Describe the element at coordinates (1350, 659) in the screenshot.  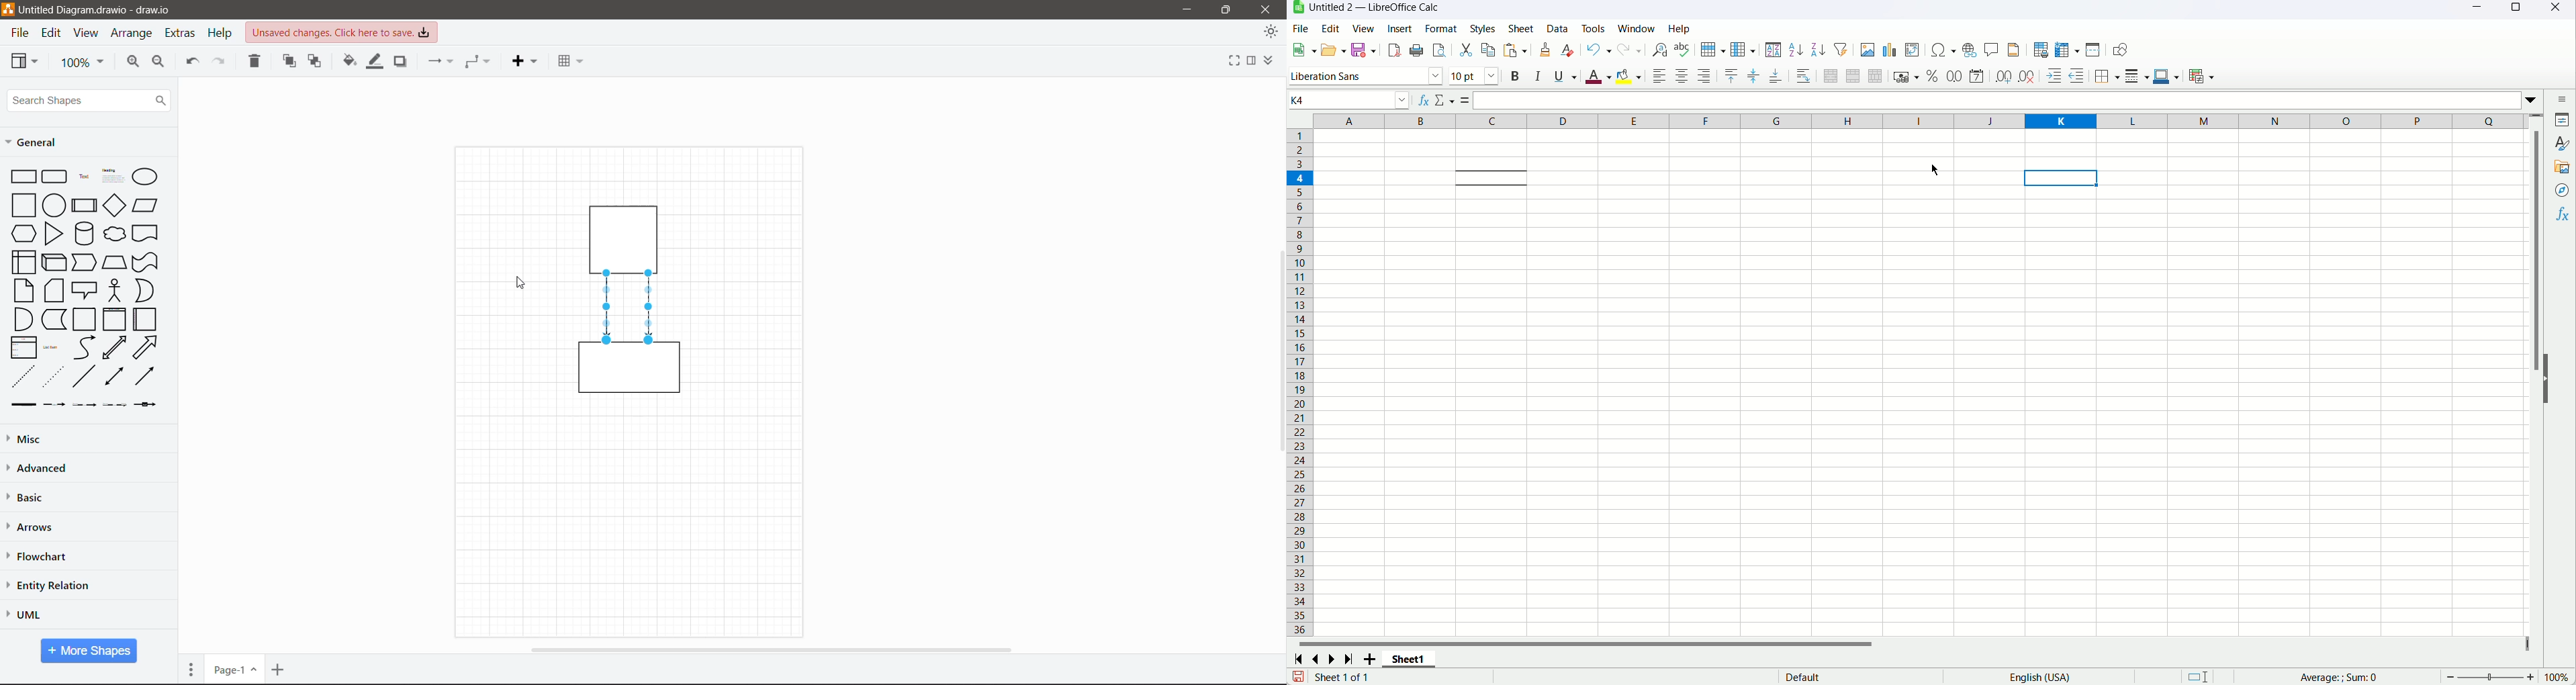
I see `Last sheet` at that location.